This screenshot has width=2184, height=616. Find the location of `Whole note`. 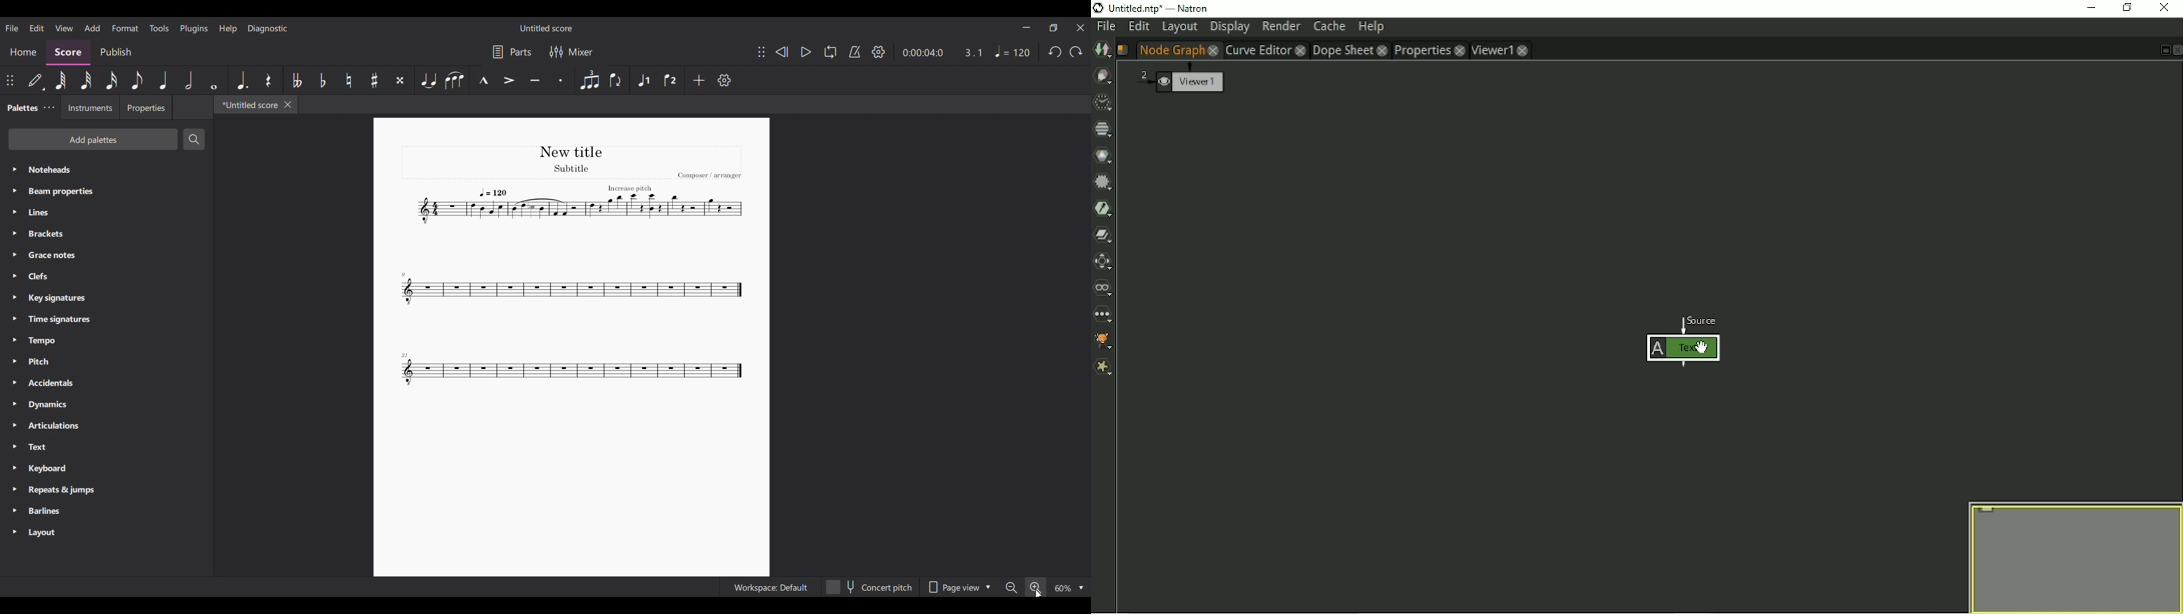

Whole note is located at coordinates (214, 80).